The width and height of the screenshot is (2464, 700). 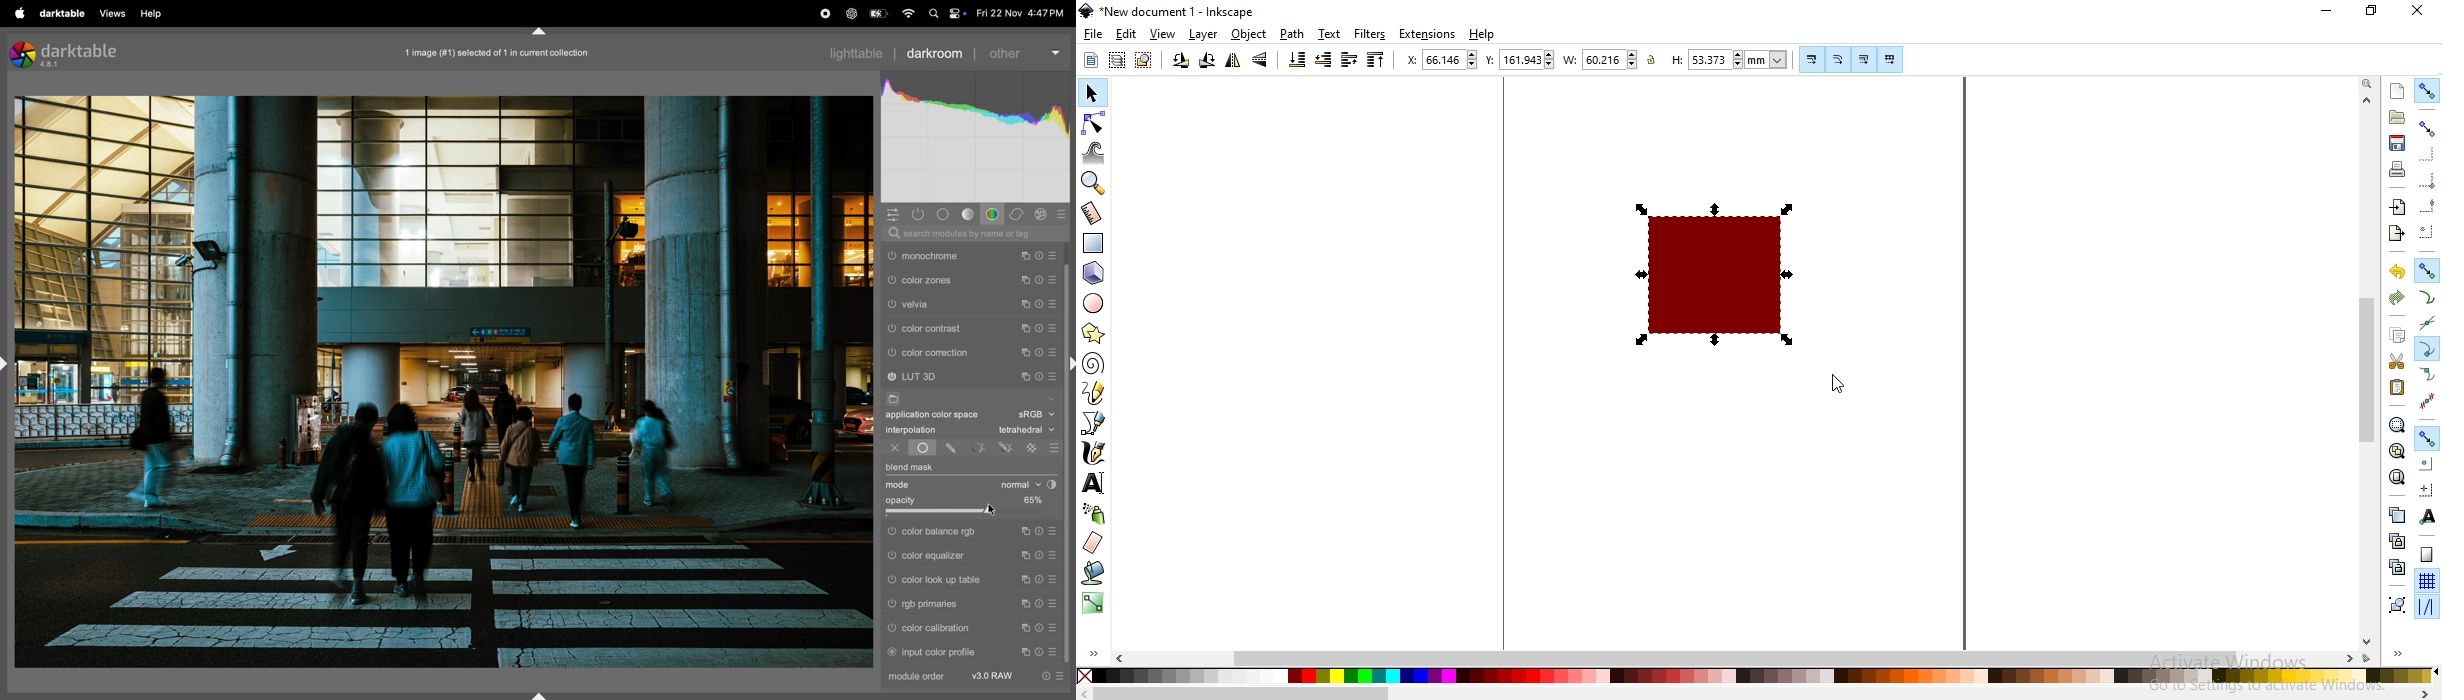 What do you see at coordinates (1054, 446) in the screenshot?
I see `blending options` at bounding box center [1054, 446].